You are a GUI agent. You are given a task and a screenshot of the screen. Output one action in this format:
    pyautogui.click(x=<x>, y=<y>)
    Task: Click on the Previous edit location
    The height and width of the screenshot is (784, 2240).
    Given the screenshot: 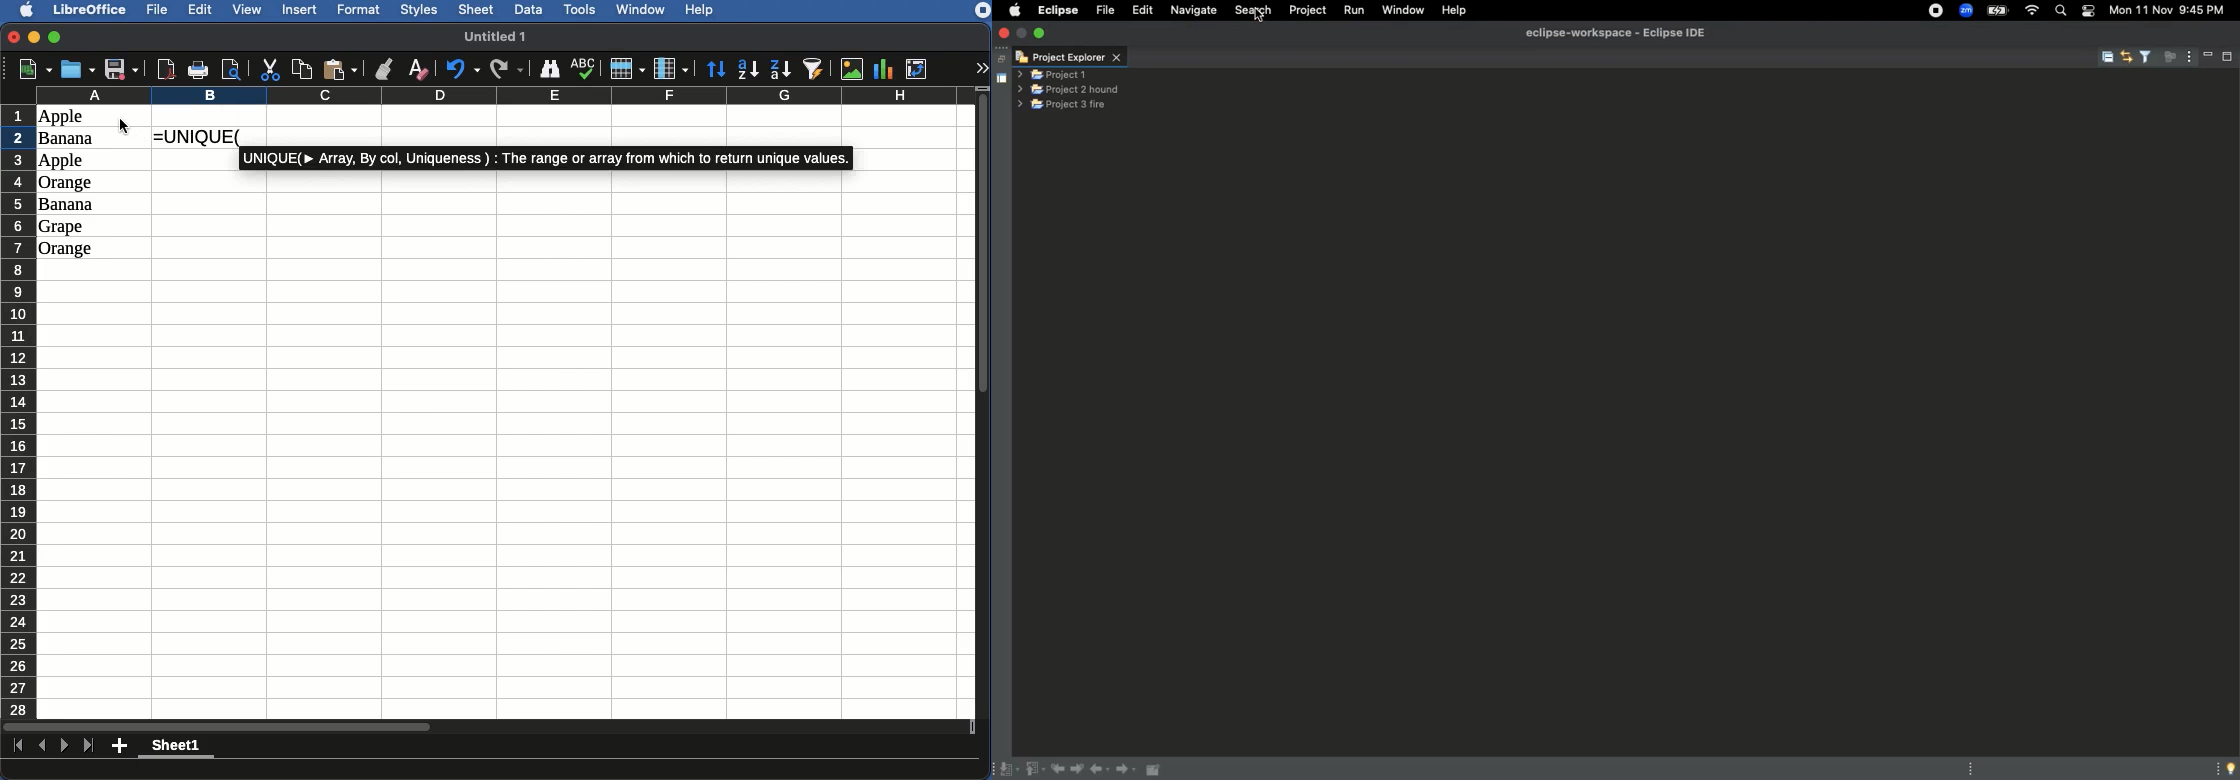 What is the action you would take?
    pyautogui.click(x=1060, y=770)
    